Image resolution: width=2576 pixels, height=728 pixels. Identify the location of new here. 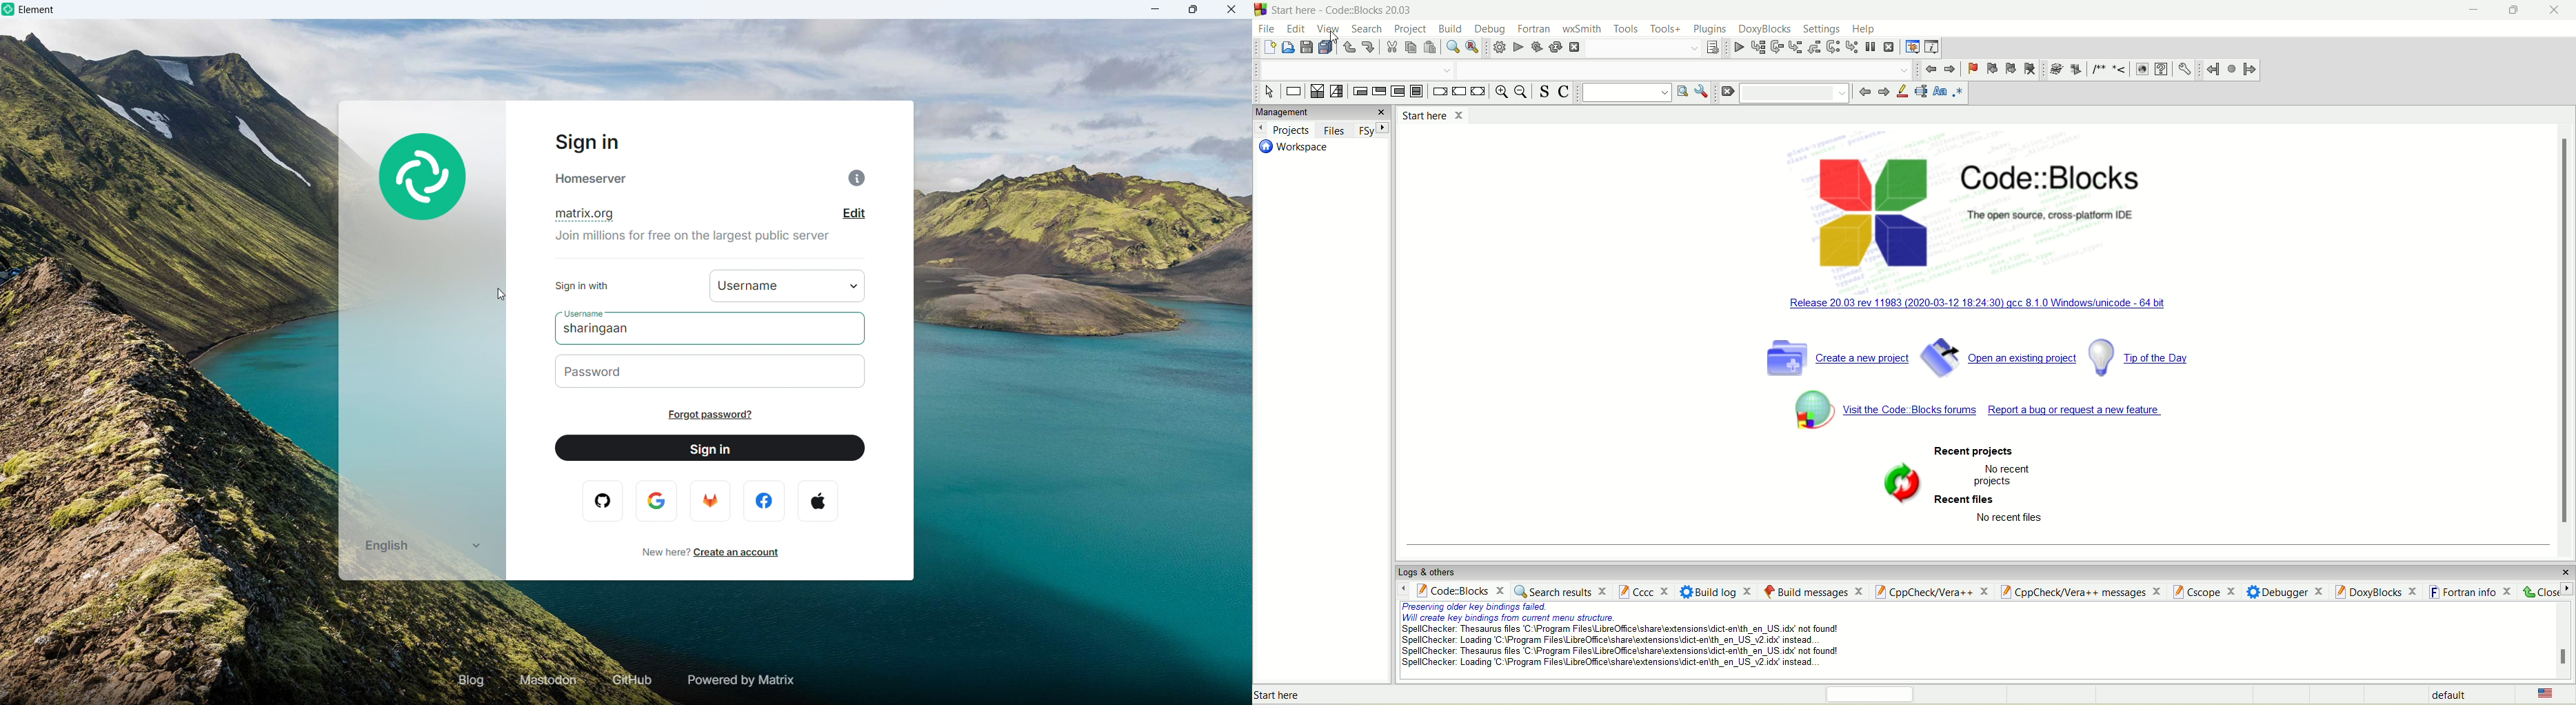
(662, 552).